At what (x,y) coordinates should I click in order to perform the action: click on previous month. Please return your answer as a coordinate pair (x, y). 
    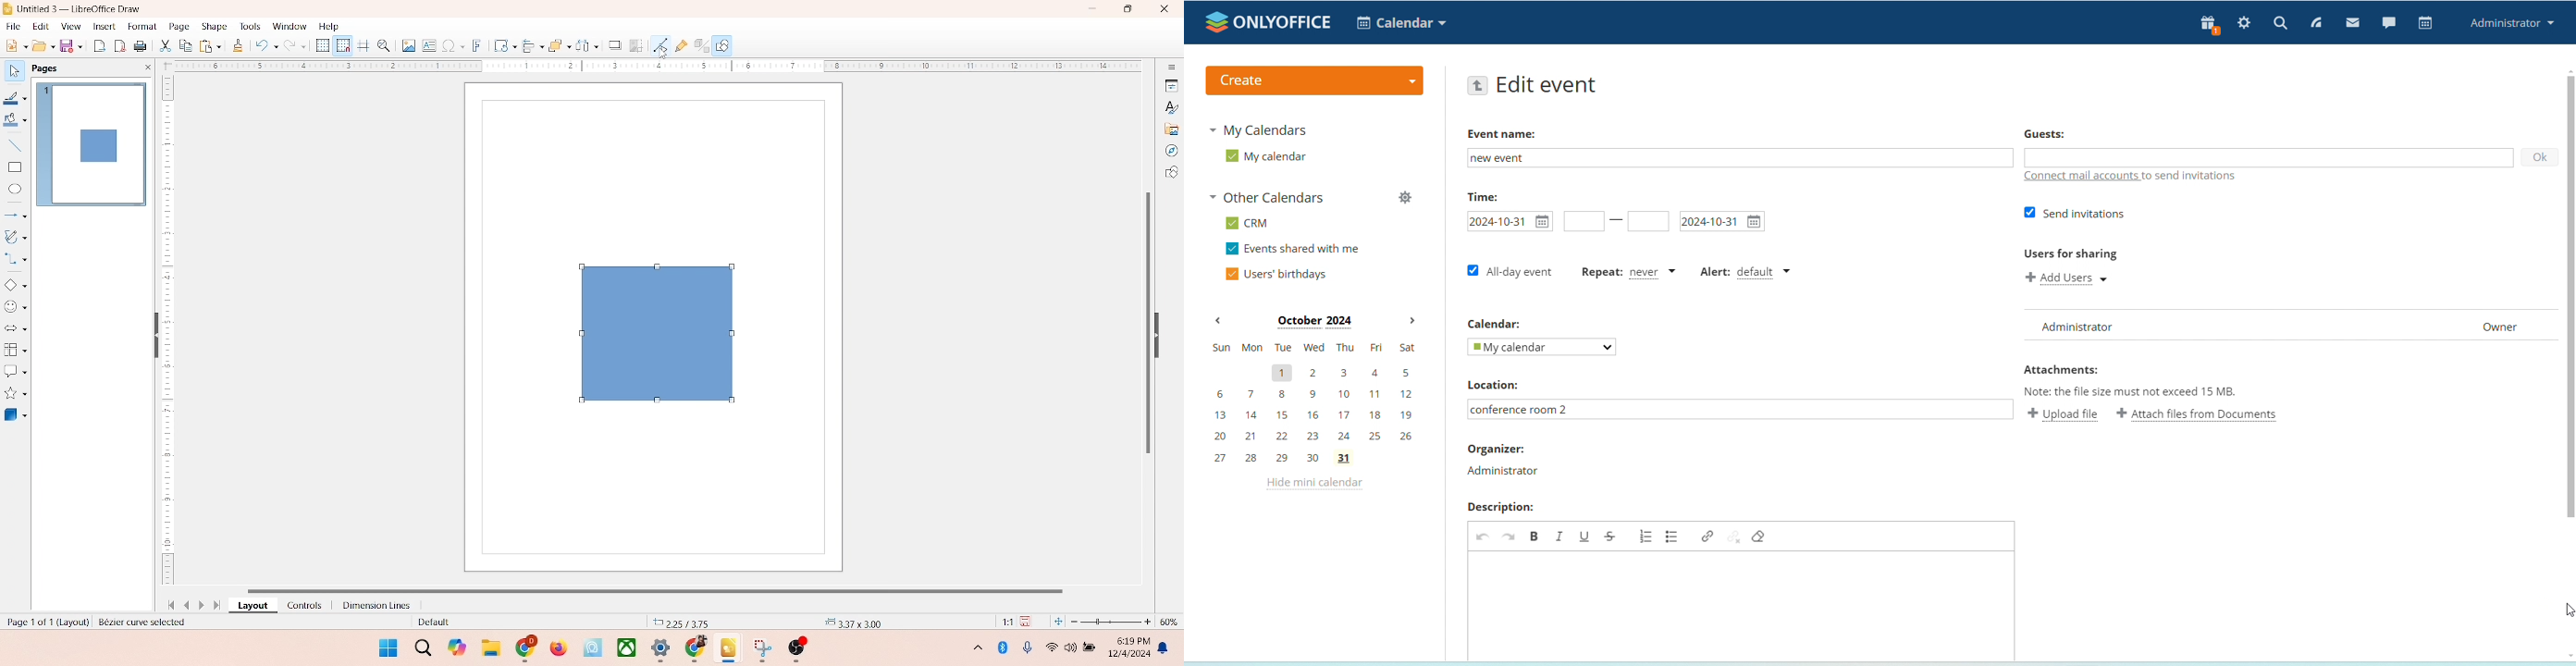
    Looking at the image, I should click on (1218, 321).